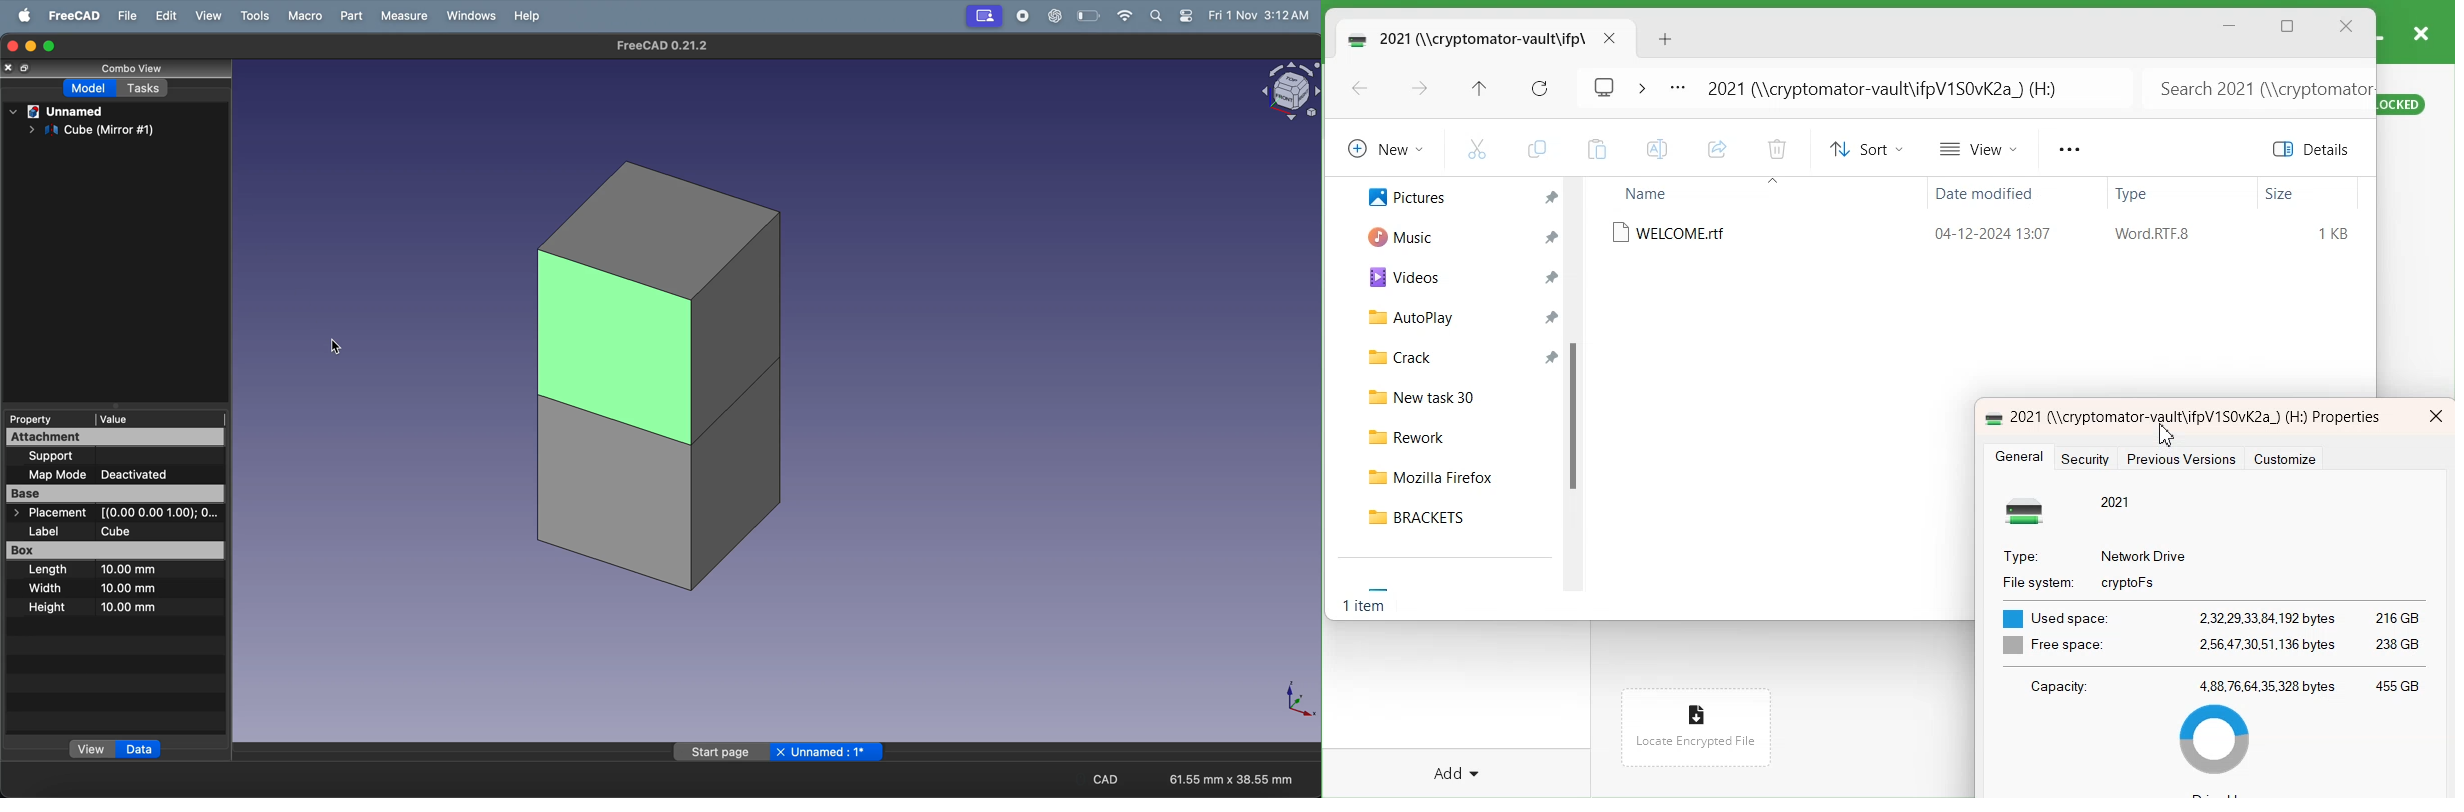 This screenshot has height=812, width=2464. I want to click on cad, so click(1103, 778).